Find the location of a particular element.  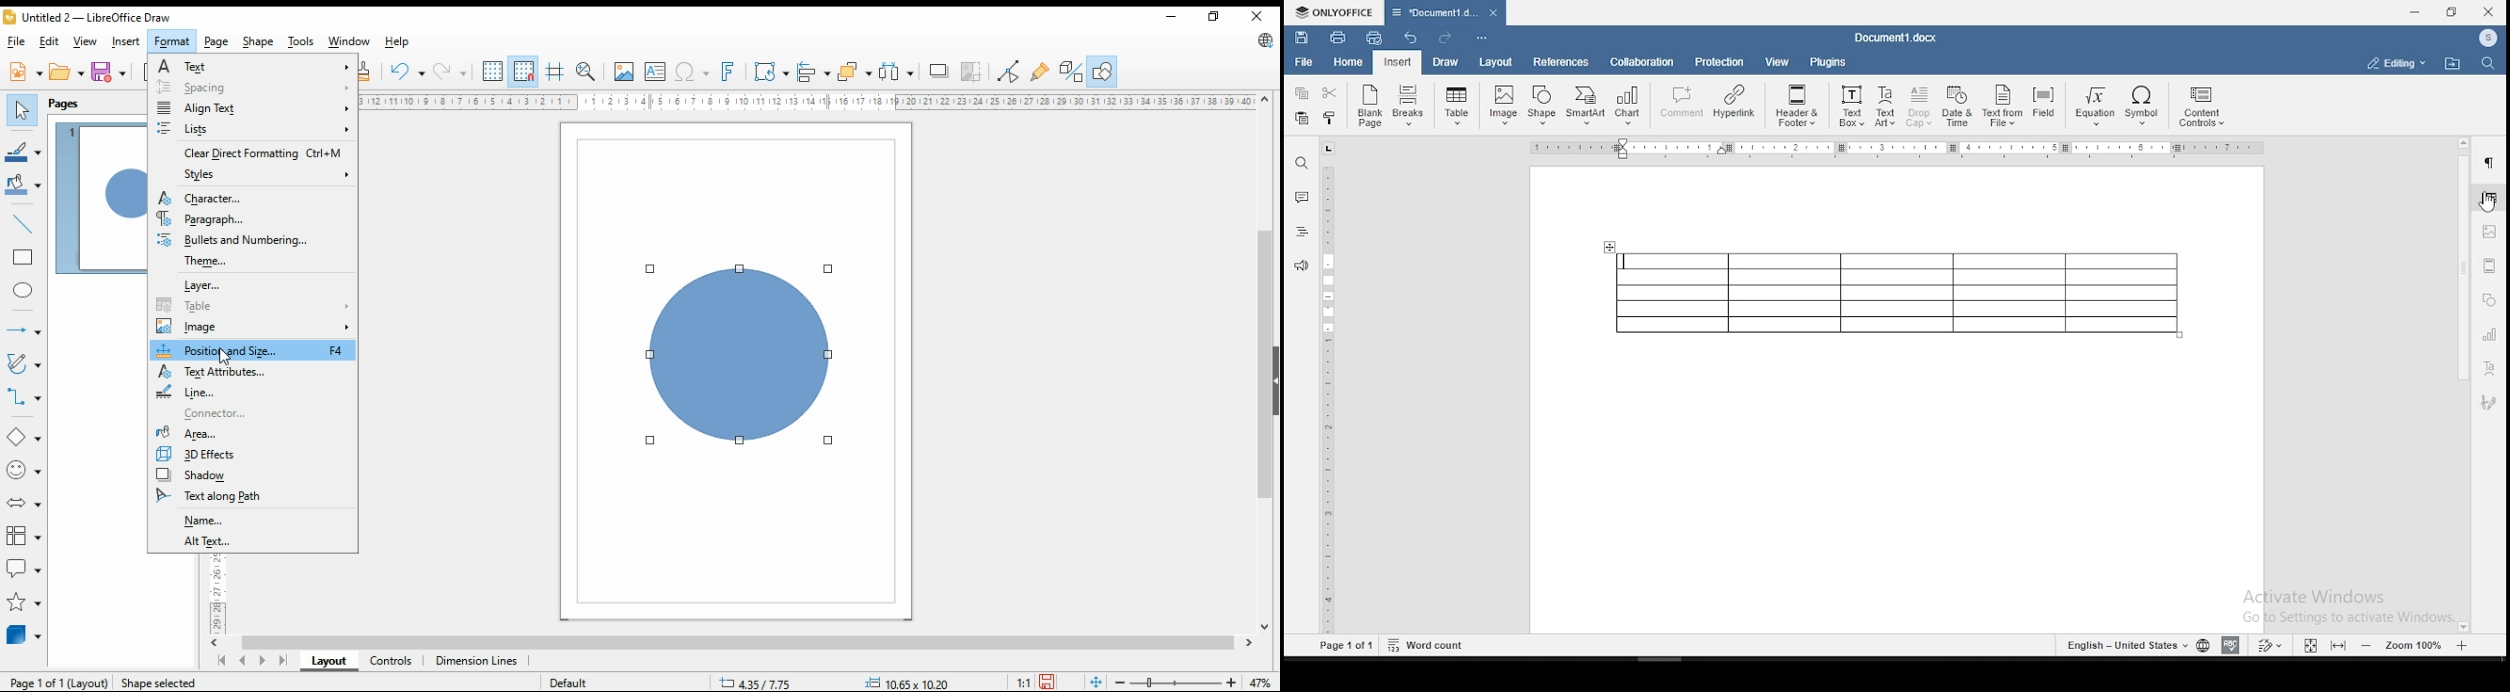

copy is located at coordinates (1302, 93).